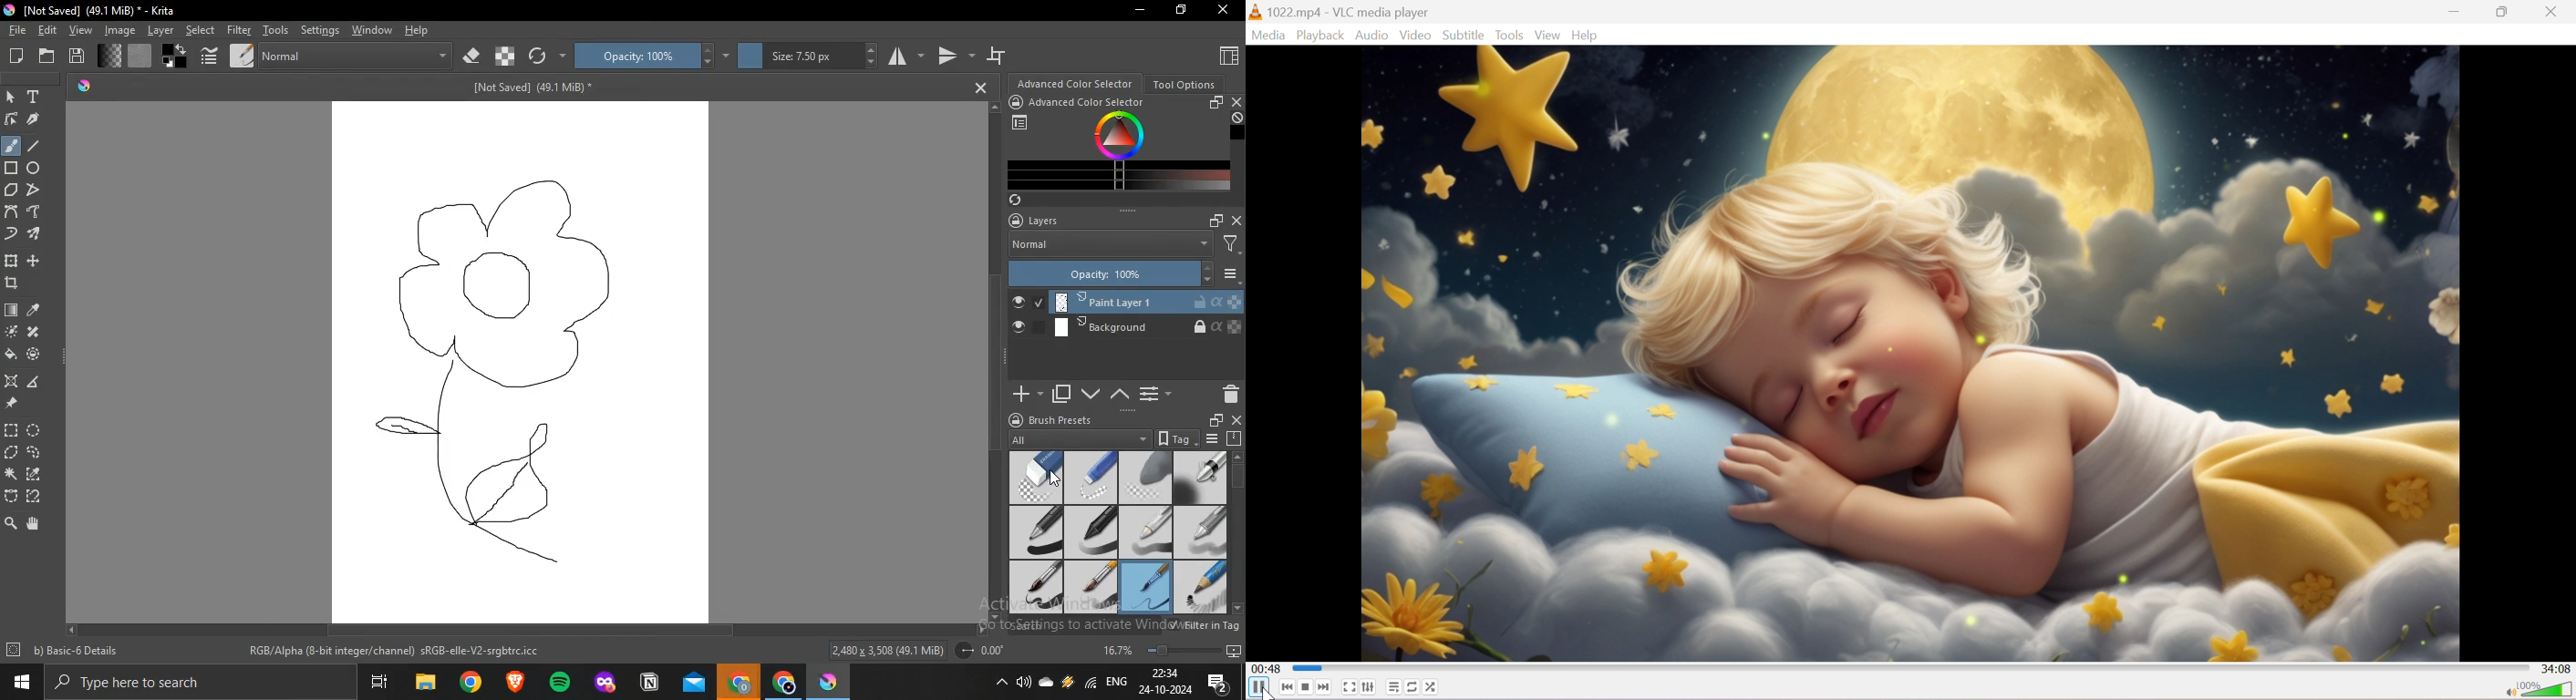 The image size is (2576, 700). I want to click on select, so click(201, 30).